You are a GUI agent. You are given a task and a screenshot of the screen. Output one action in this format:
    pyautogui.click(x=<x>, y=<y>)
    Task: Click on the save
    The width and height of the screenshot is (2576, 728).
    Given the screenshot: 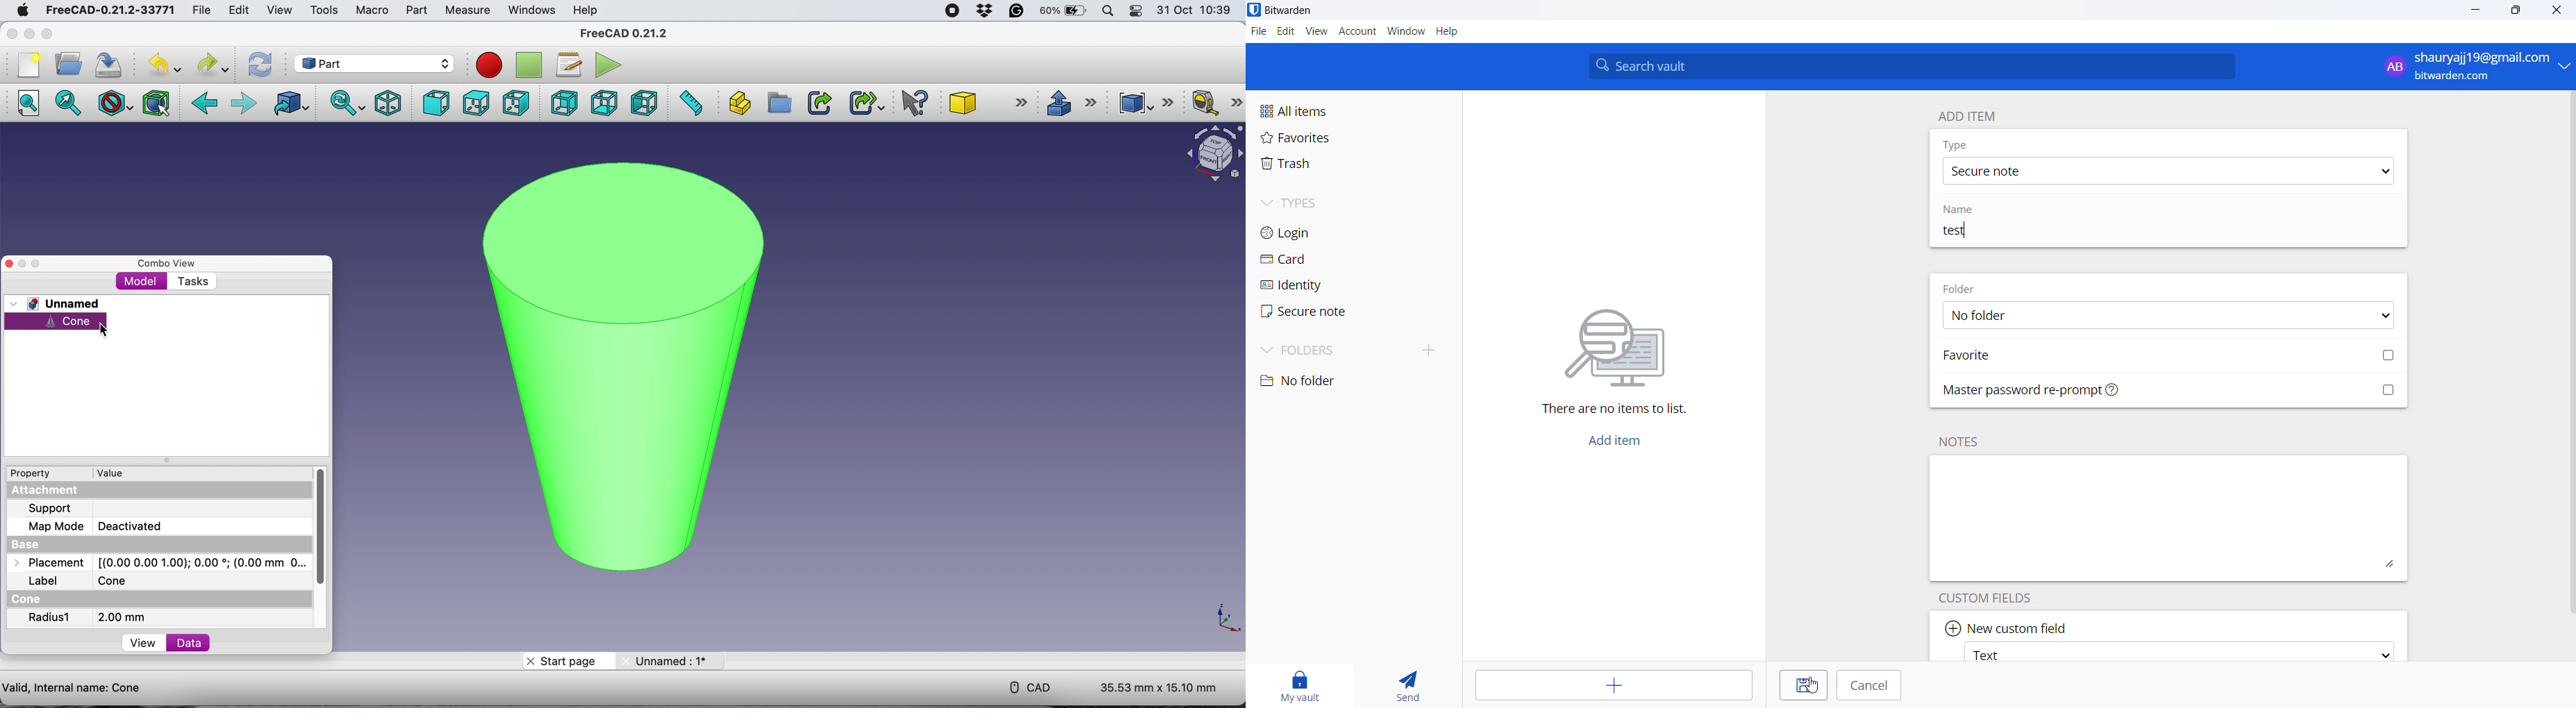 What is the action you would take?
    pyautogui.click(x=109, y=64)
    